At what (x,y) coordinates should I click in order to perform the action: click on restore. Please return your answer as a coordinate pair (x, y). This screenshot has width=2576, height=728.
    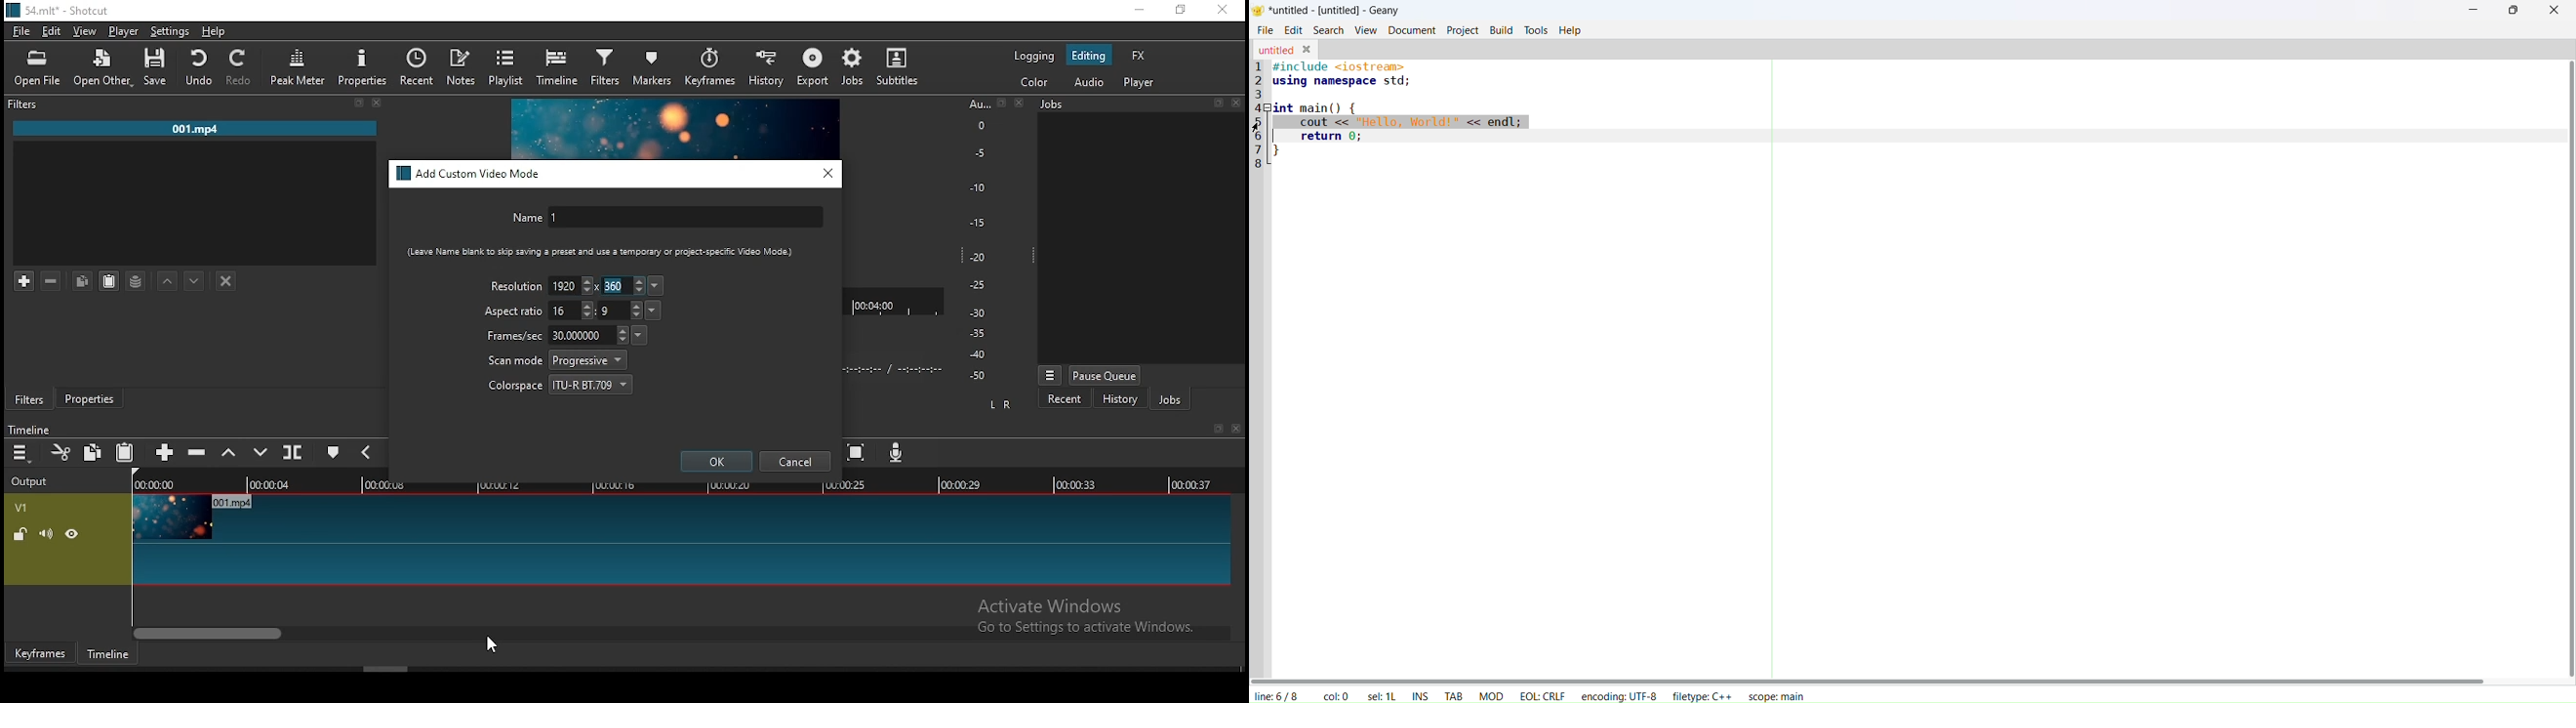
    Looking at the image, I should click on (1218, 103).